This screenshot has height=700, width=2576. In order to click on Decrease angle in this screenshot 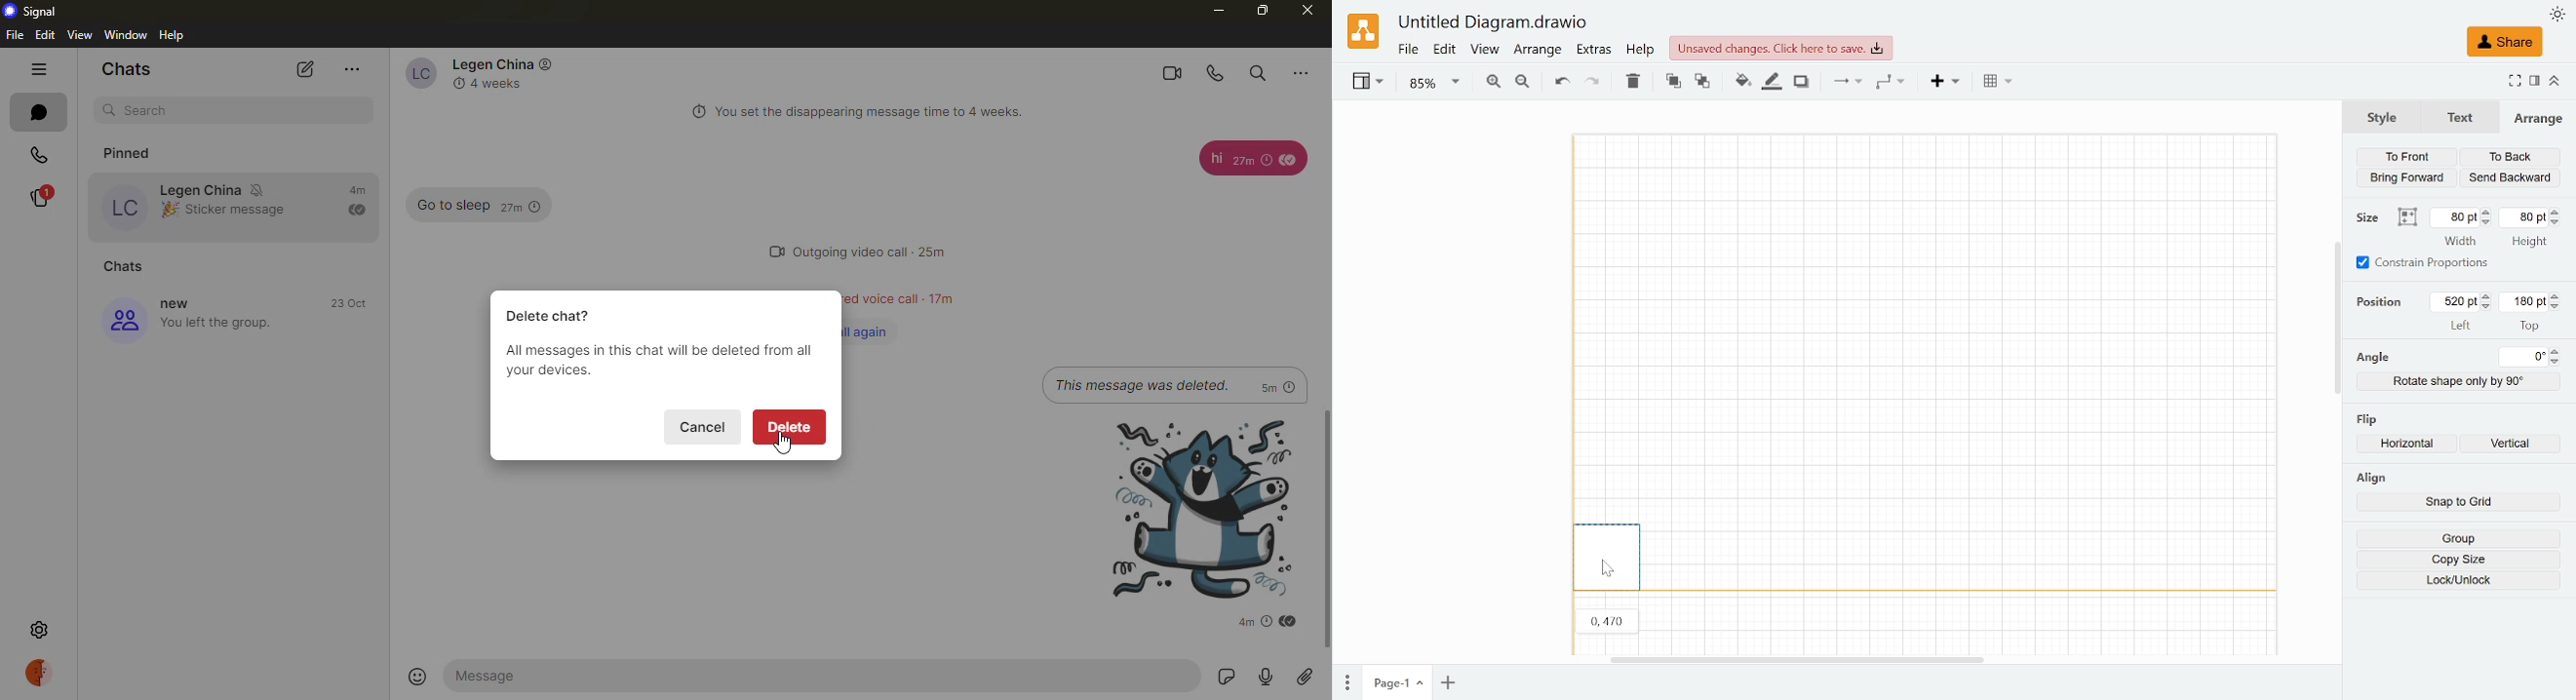, I will do `click(2558, 362)`.